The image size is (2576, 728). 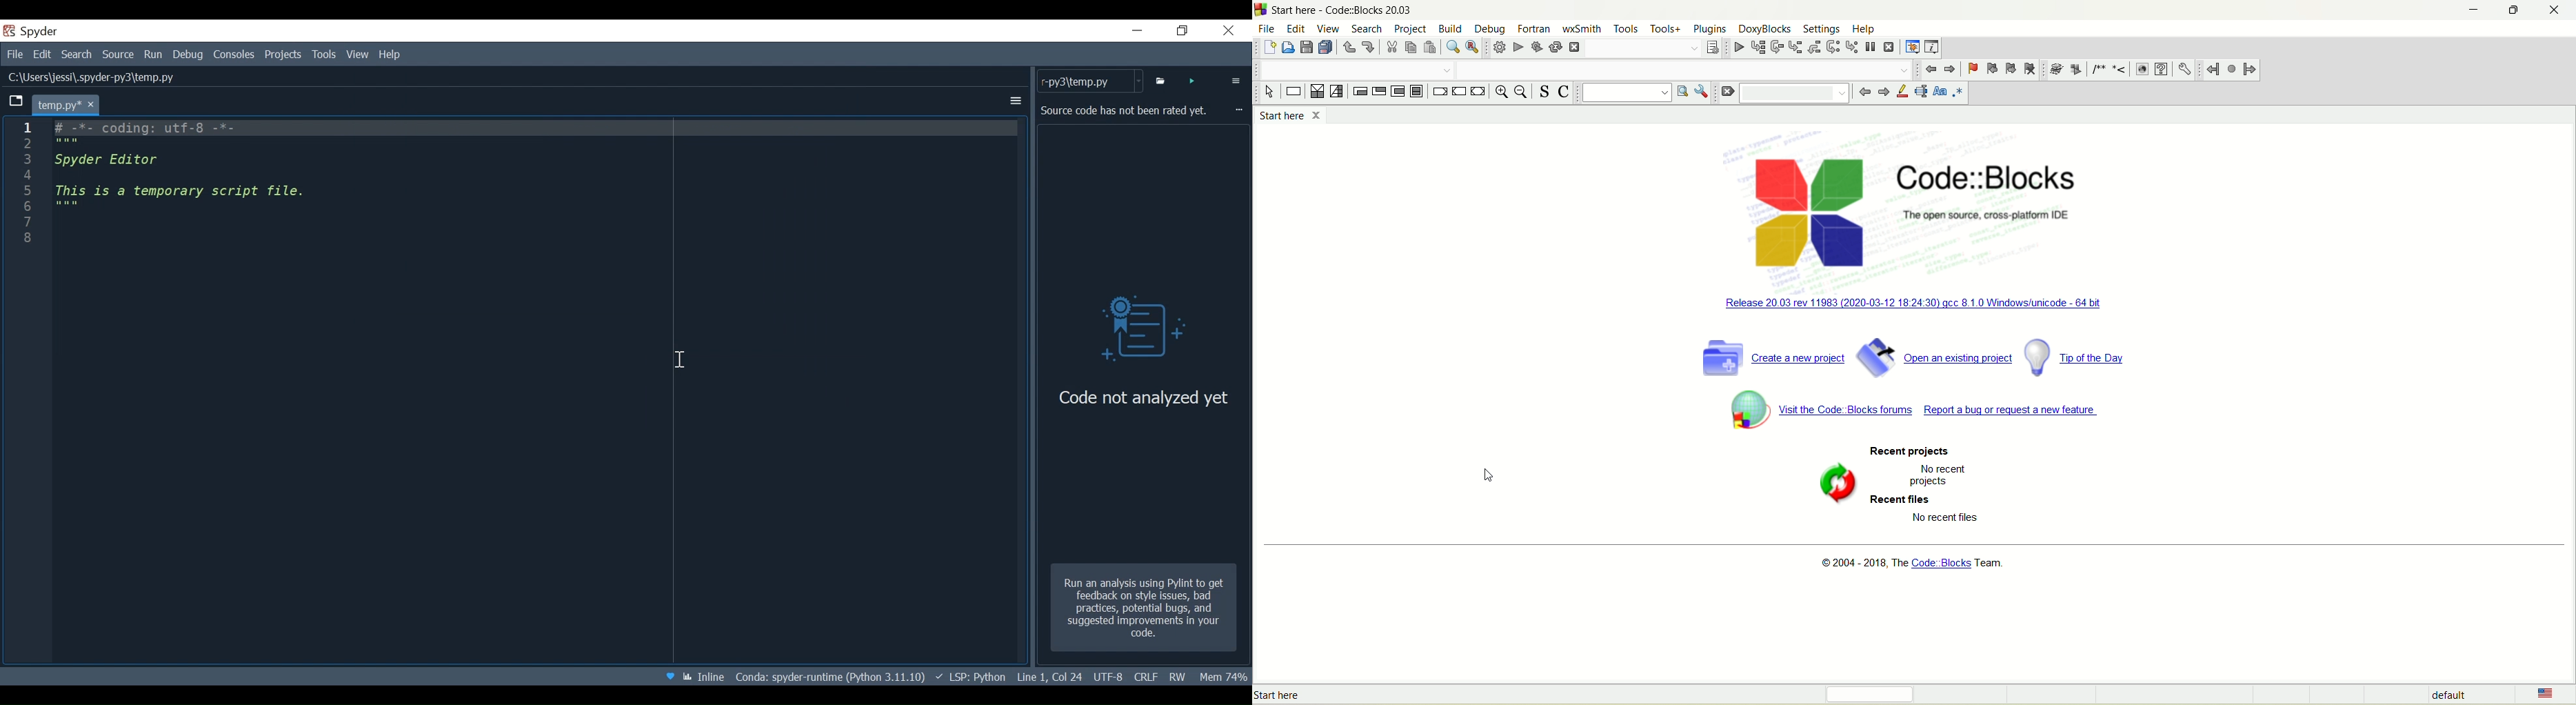 I want to click on Tools, so click(x=324, y=55).